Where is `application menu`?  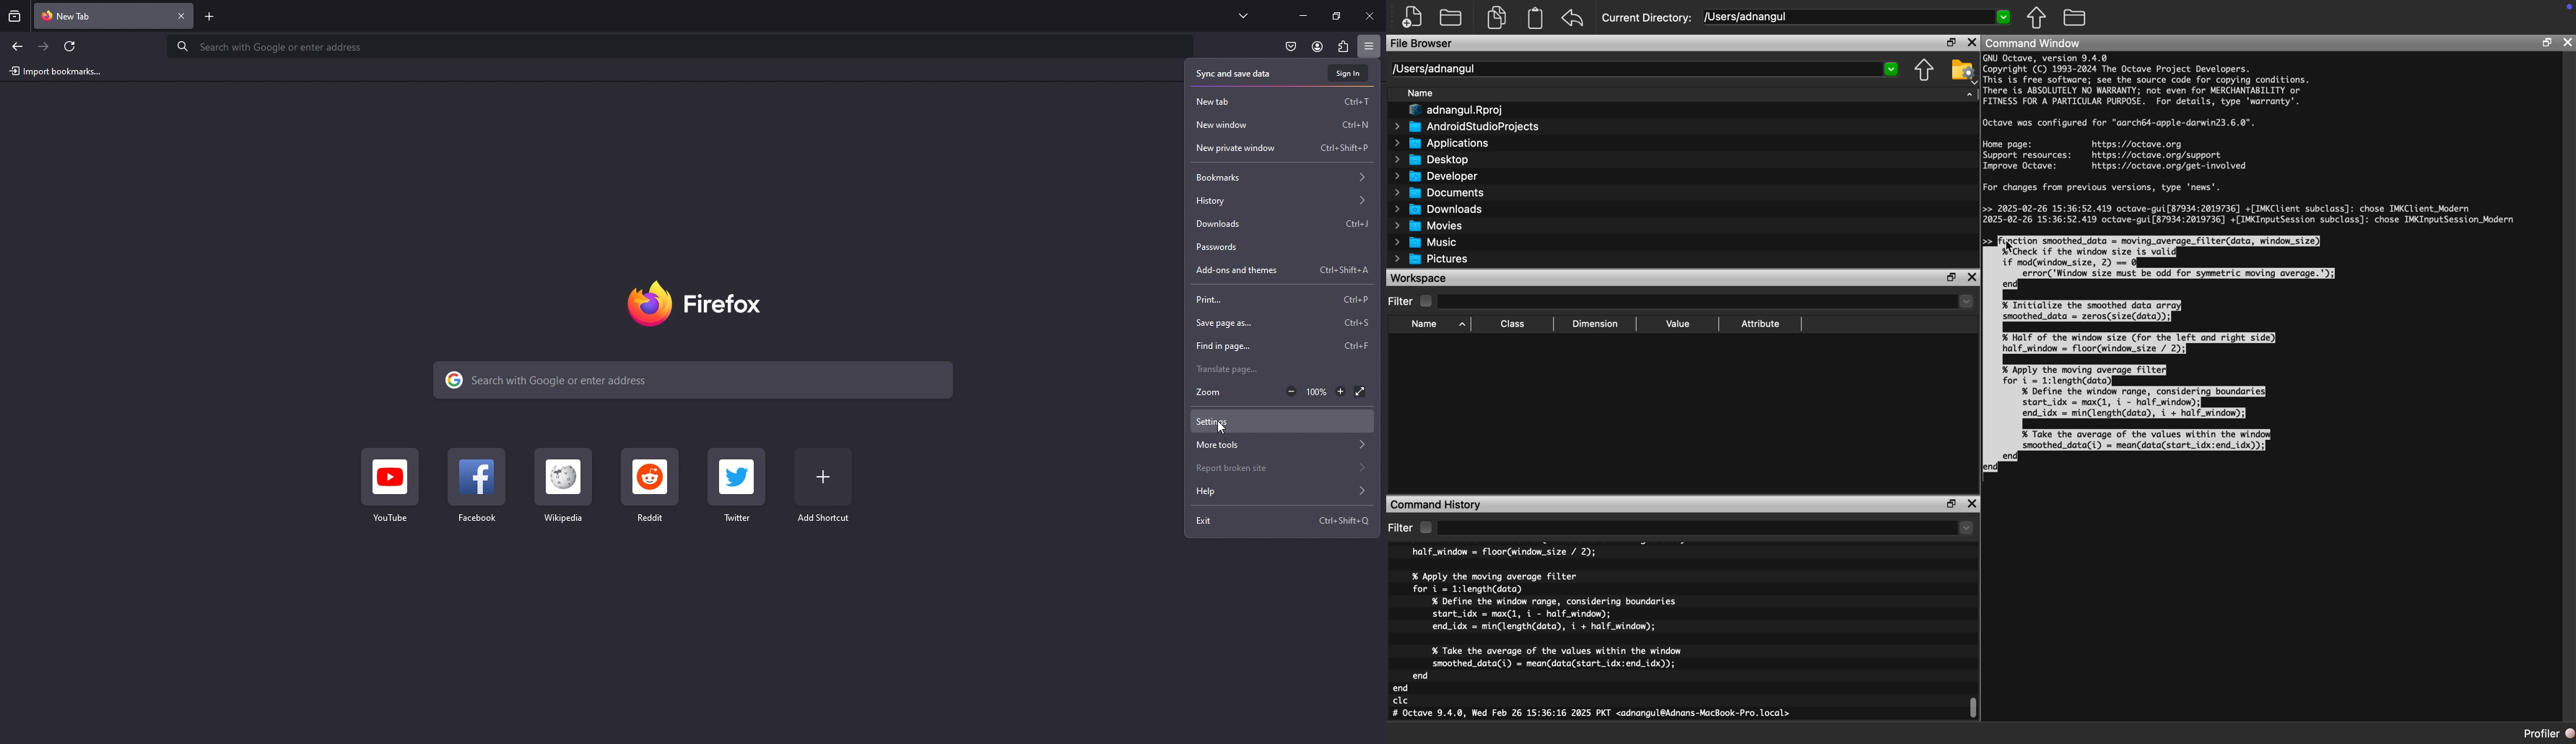
application menu is located at coordinates (1368, 46).